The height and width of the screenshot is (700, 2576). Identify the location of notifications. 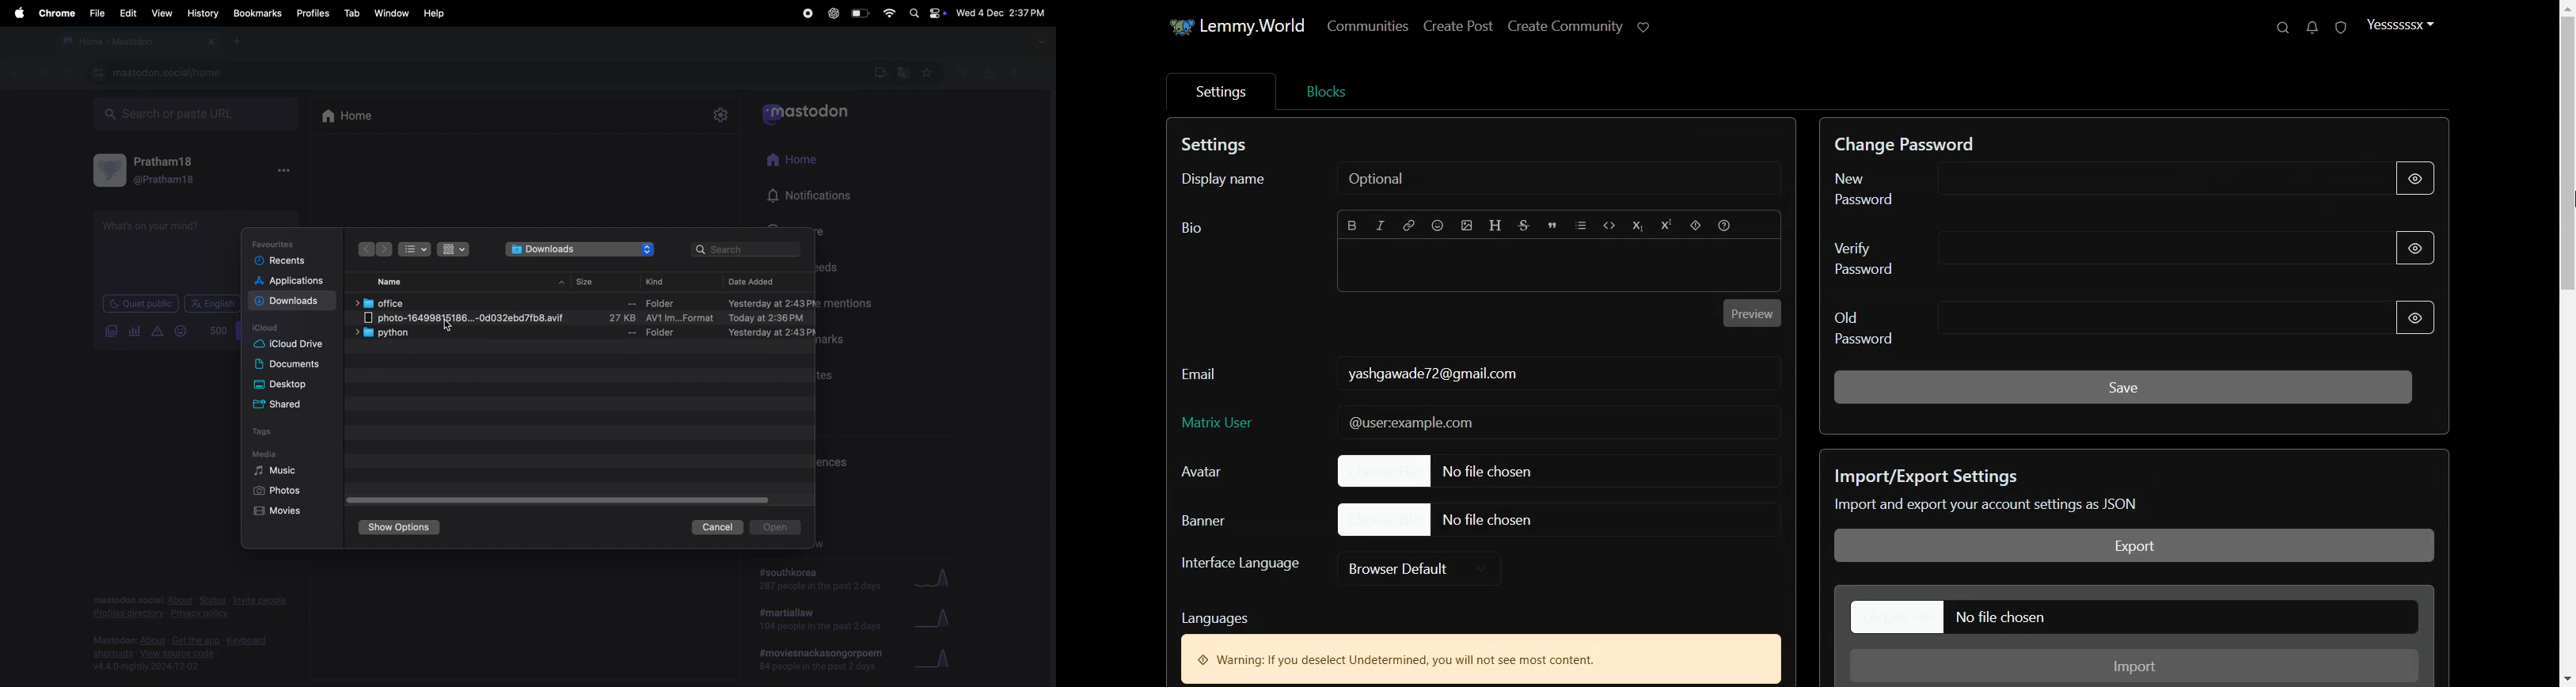
(814, 197).